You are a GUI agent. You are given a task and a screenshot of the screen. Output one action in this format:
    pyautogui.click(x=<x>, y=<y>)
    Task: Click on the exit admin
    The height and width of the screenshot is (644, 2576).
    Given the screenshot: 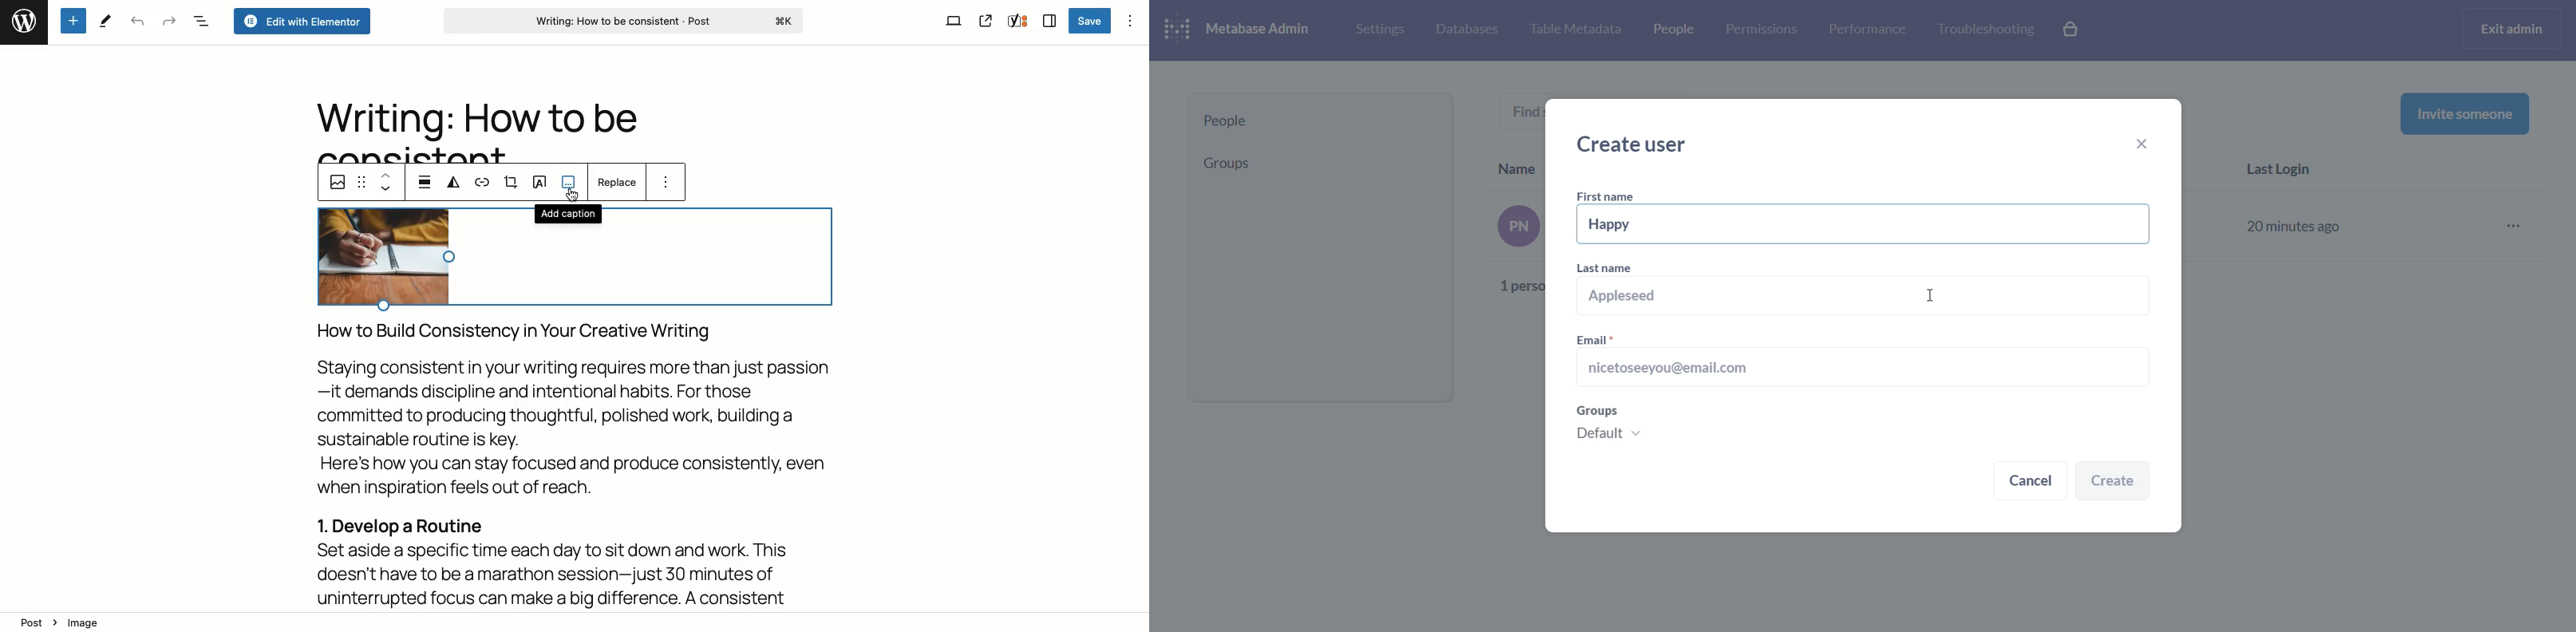 What is the action you would take?
    pyautogui.click(x=2515, y=28)
    